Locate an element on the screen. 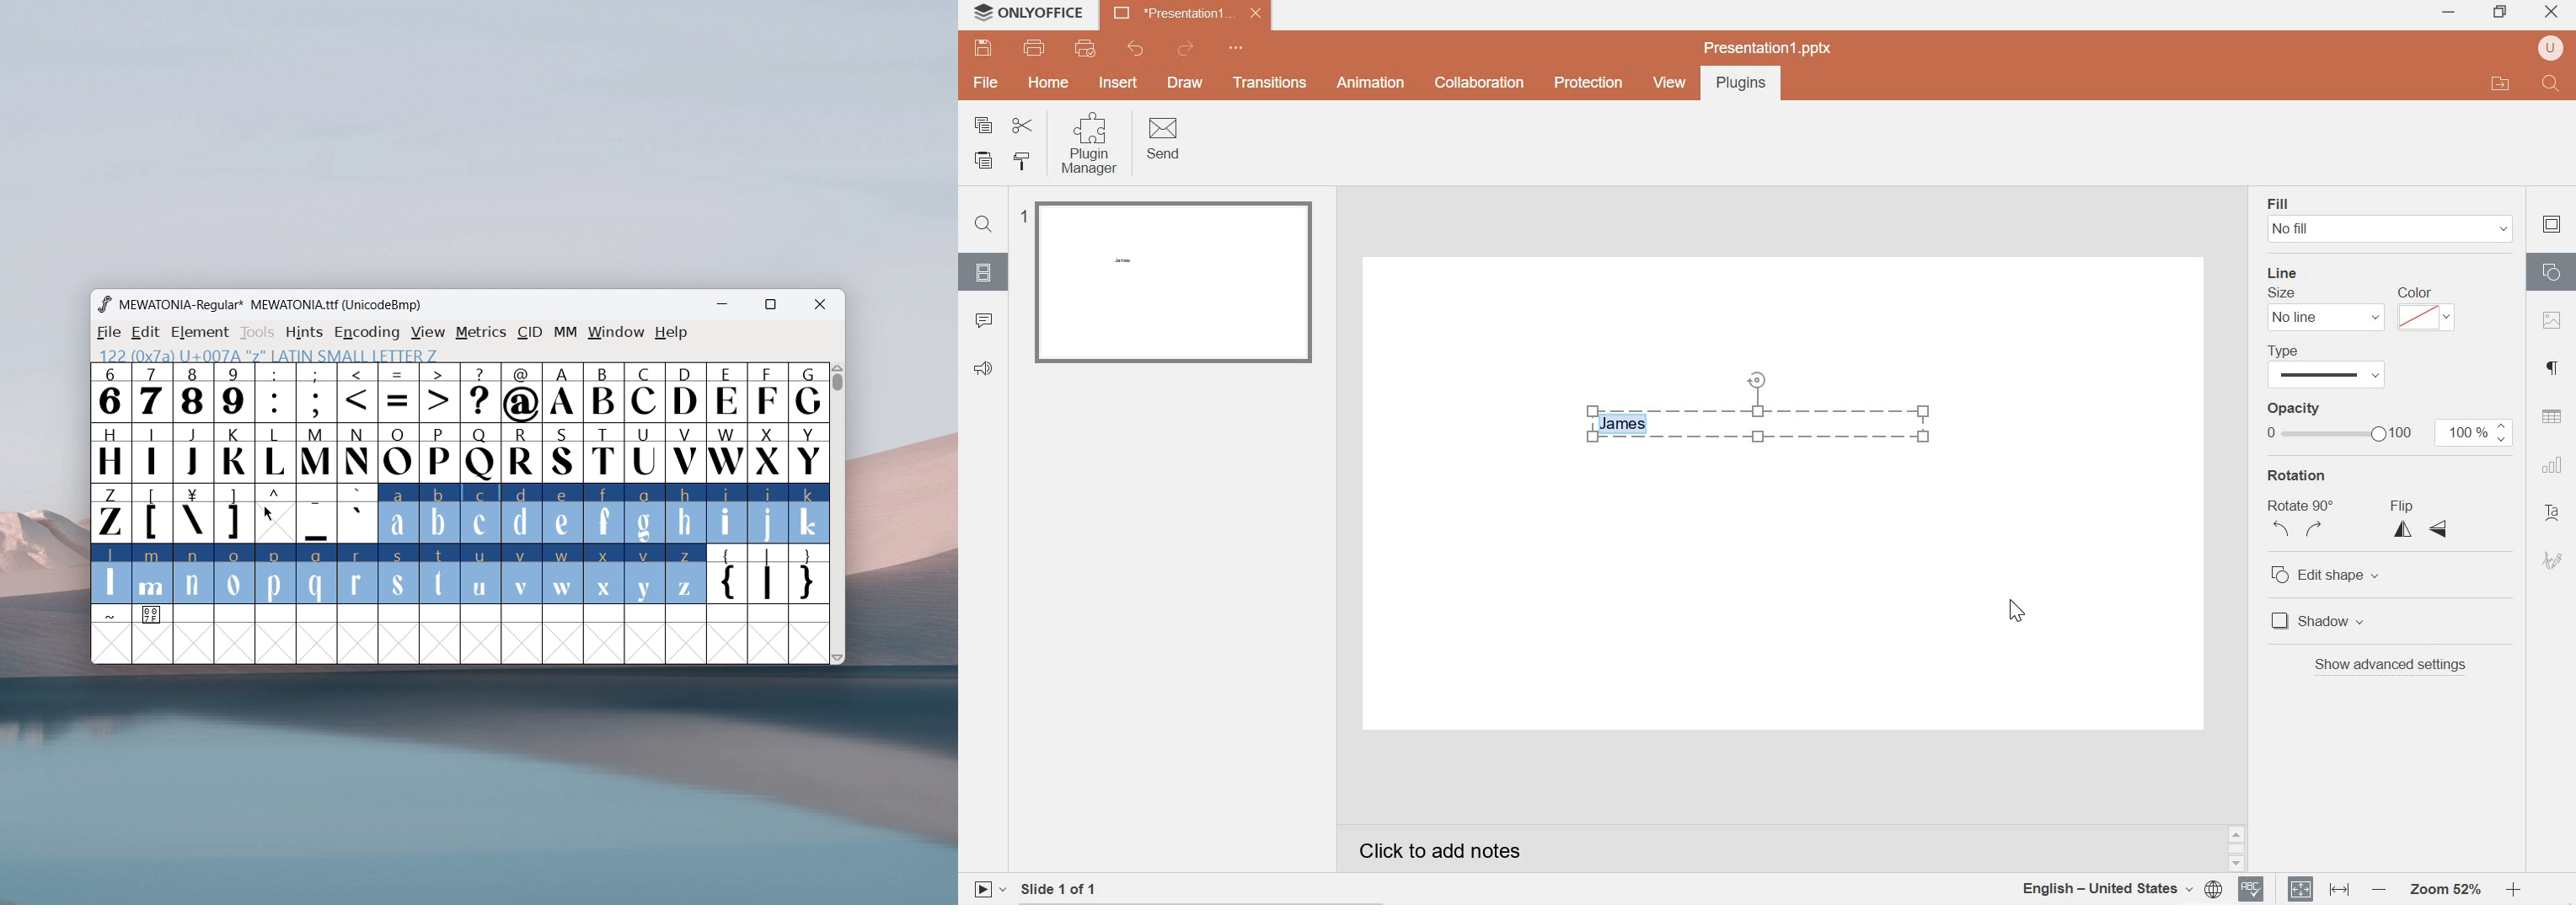 The image size is (2576, 924). paste is located at coordinates (987, 161).